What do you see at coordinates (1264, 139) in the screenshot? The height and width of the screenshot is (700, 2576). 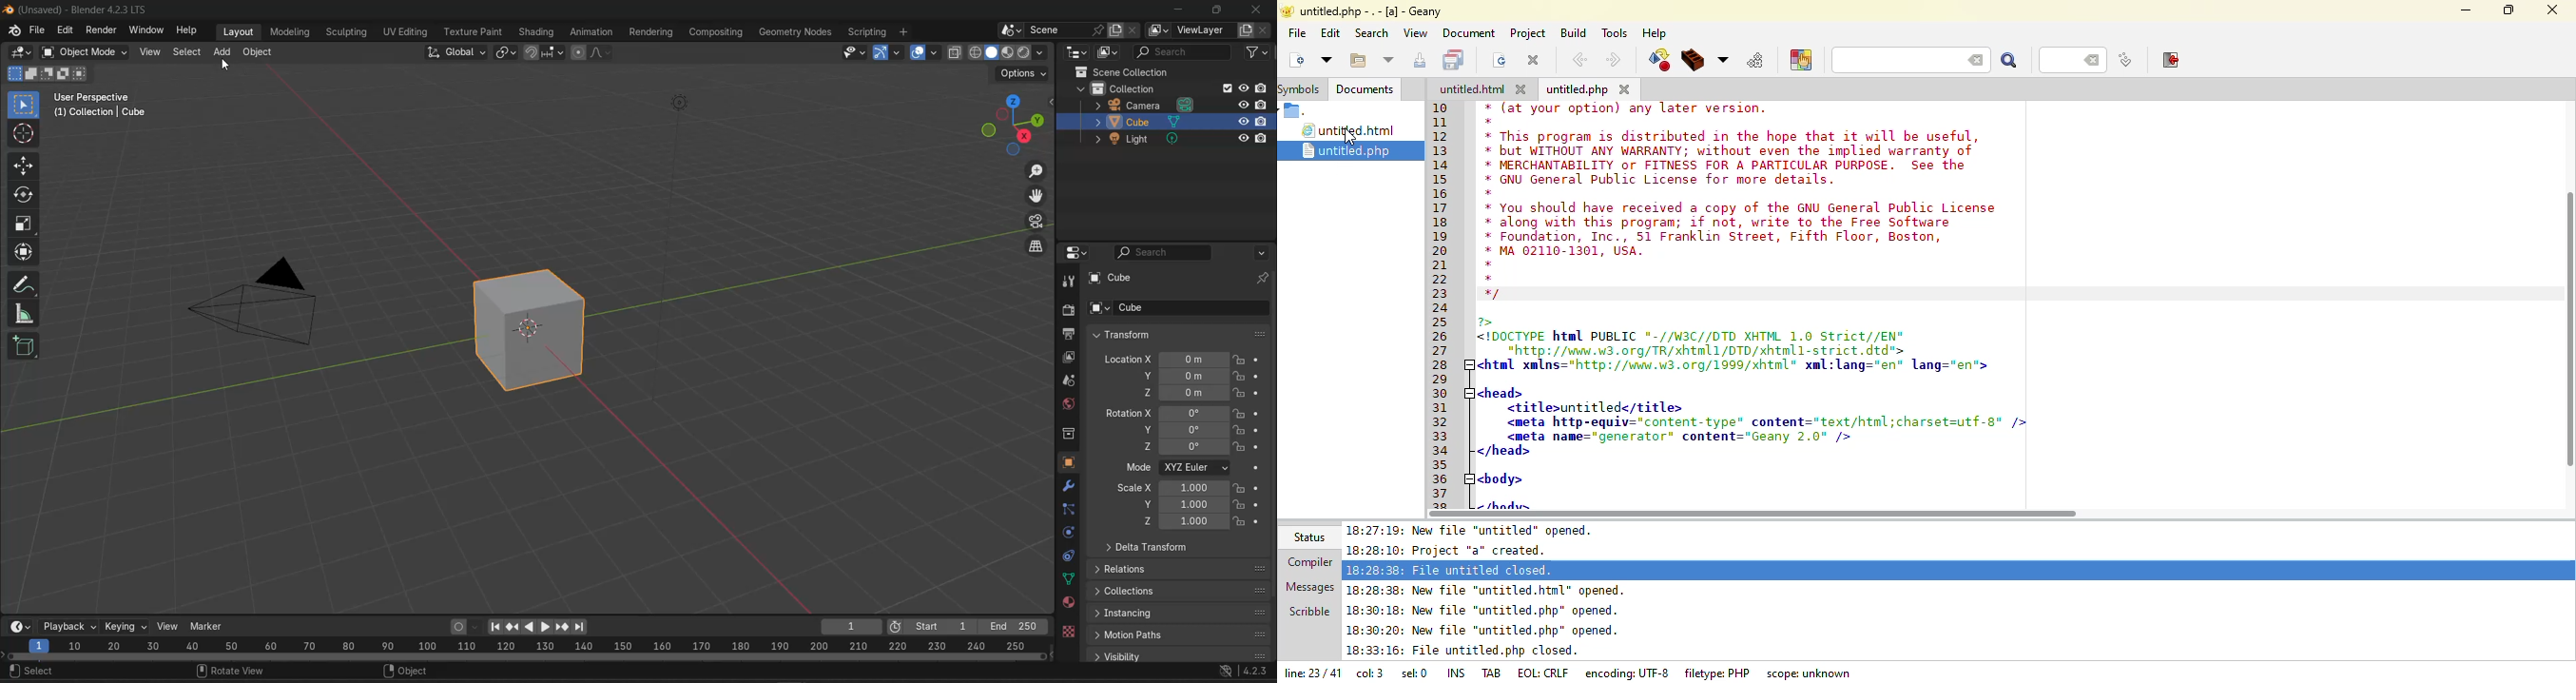 I see `disable in renders` at bounding box center [1264, 139].